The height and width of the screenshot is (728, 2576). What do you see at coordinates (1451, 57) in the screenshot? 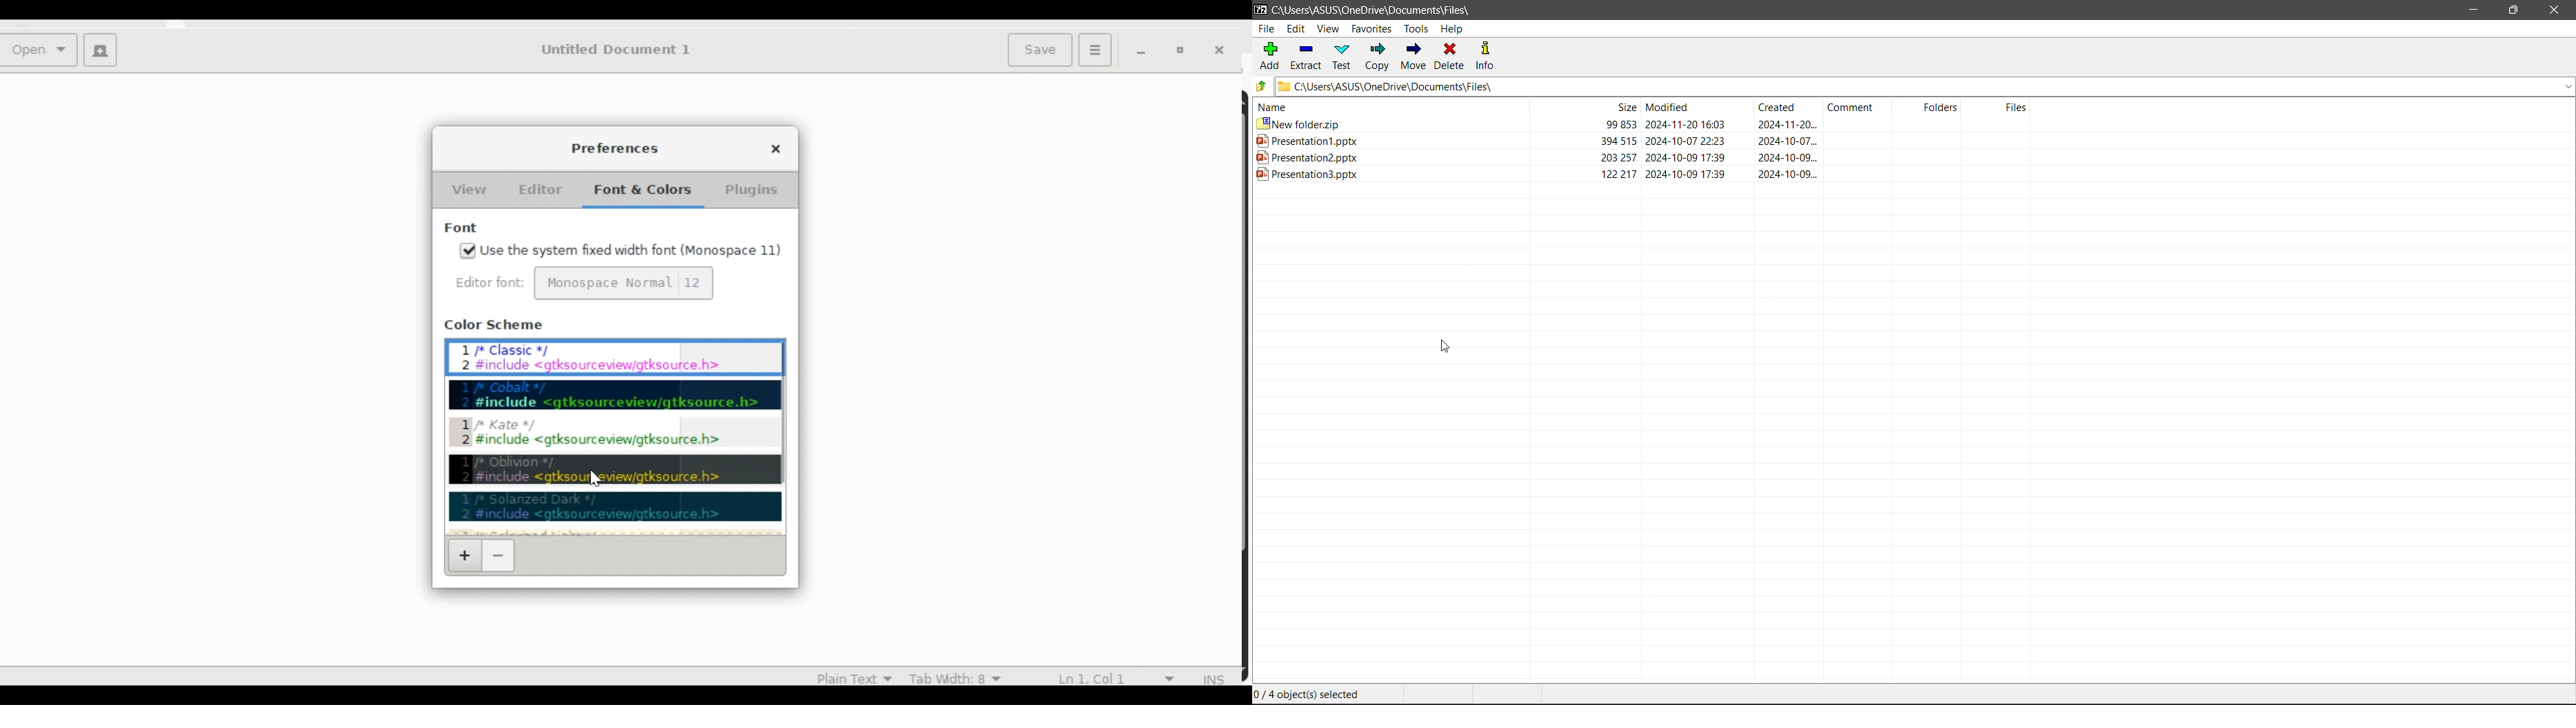
I see `Delete` at bounding box center [1451, 57].